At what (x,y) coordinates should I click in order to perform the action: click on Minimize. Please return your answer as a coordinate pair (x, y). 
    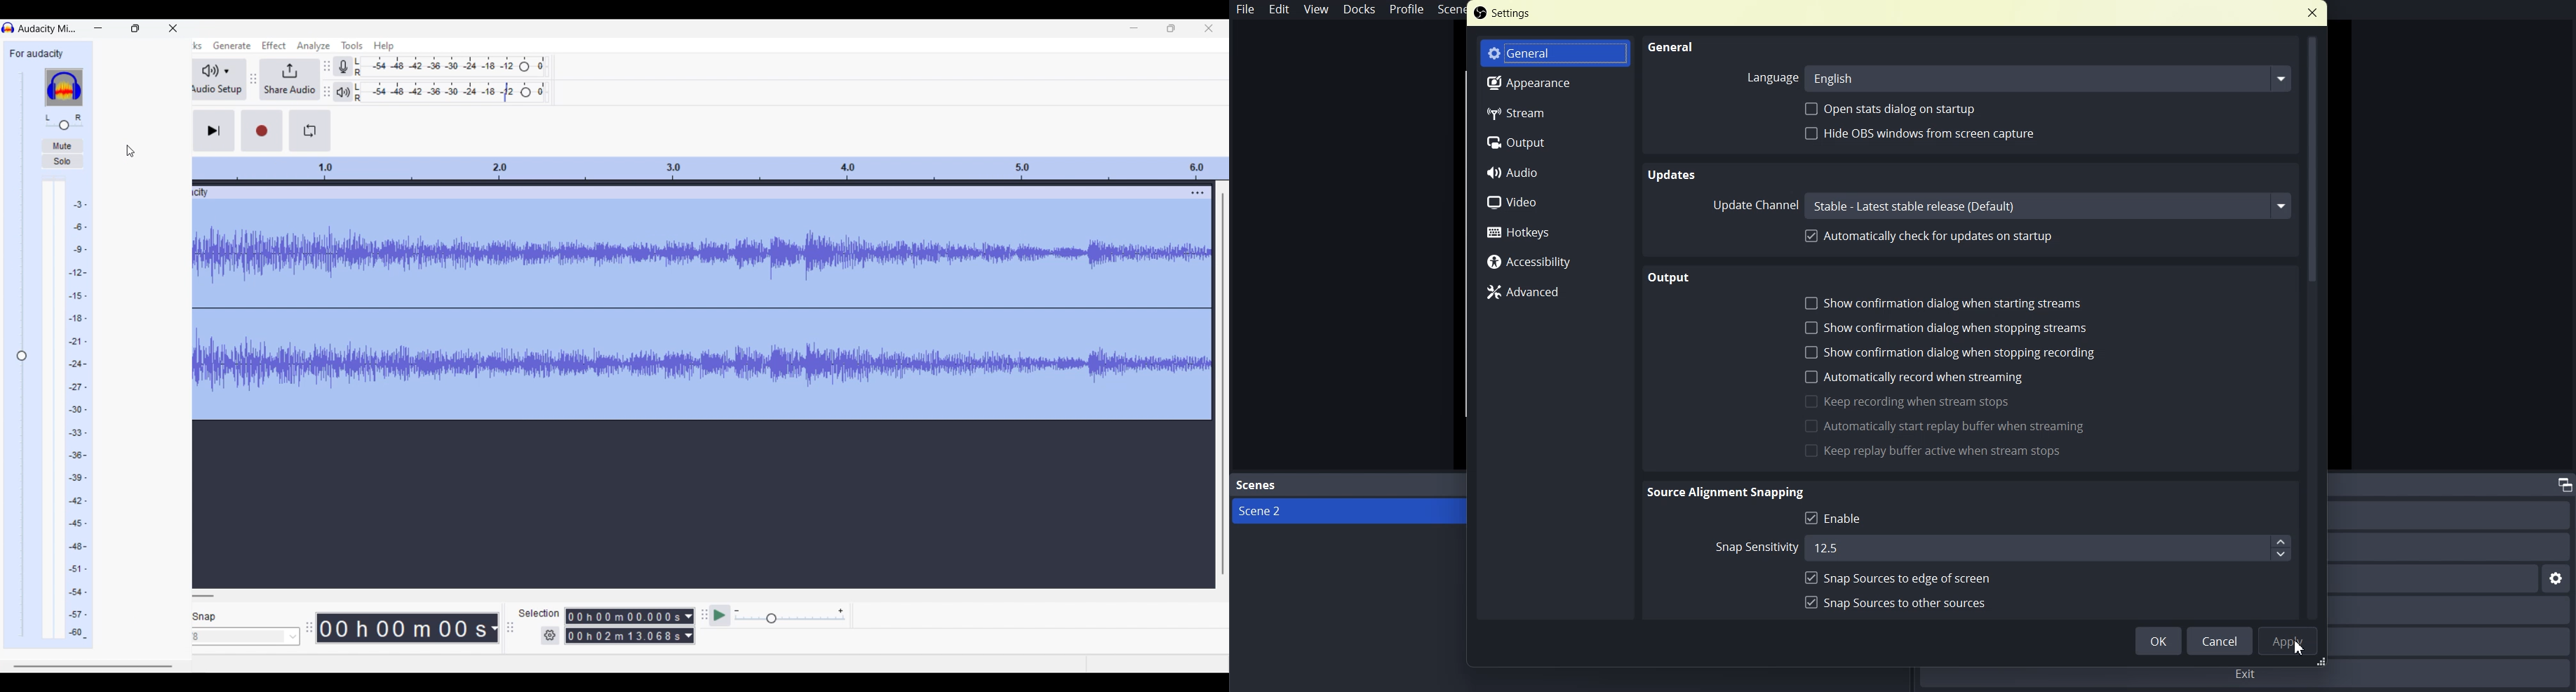
    Looking at the image, I should click on (1135, 28).